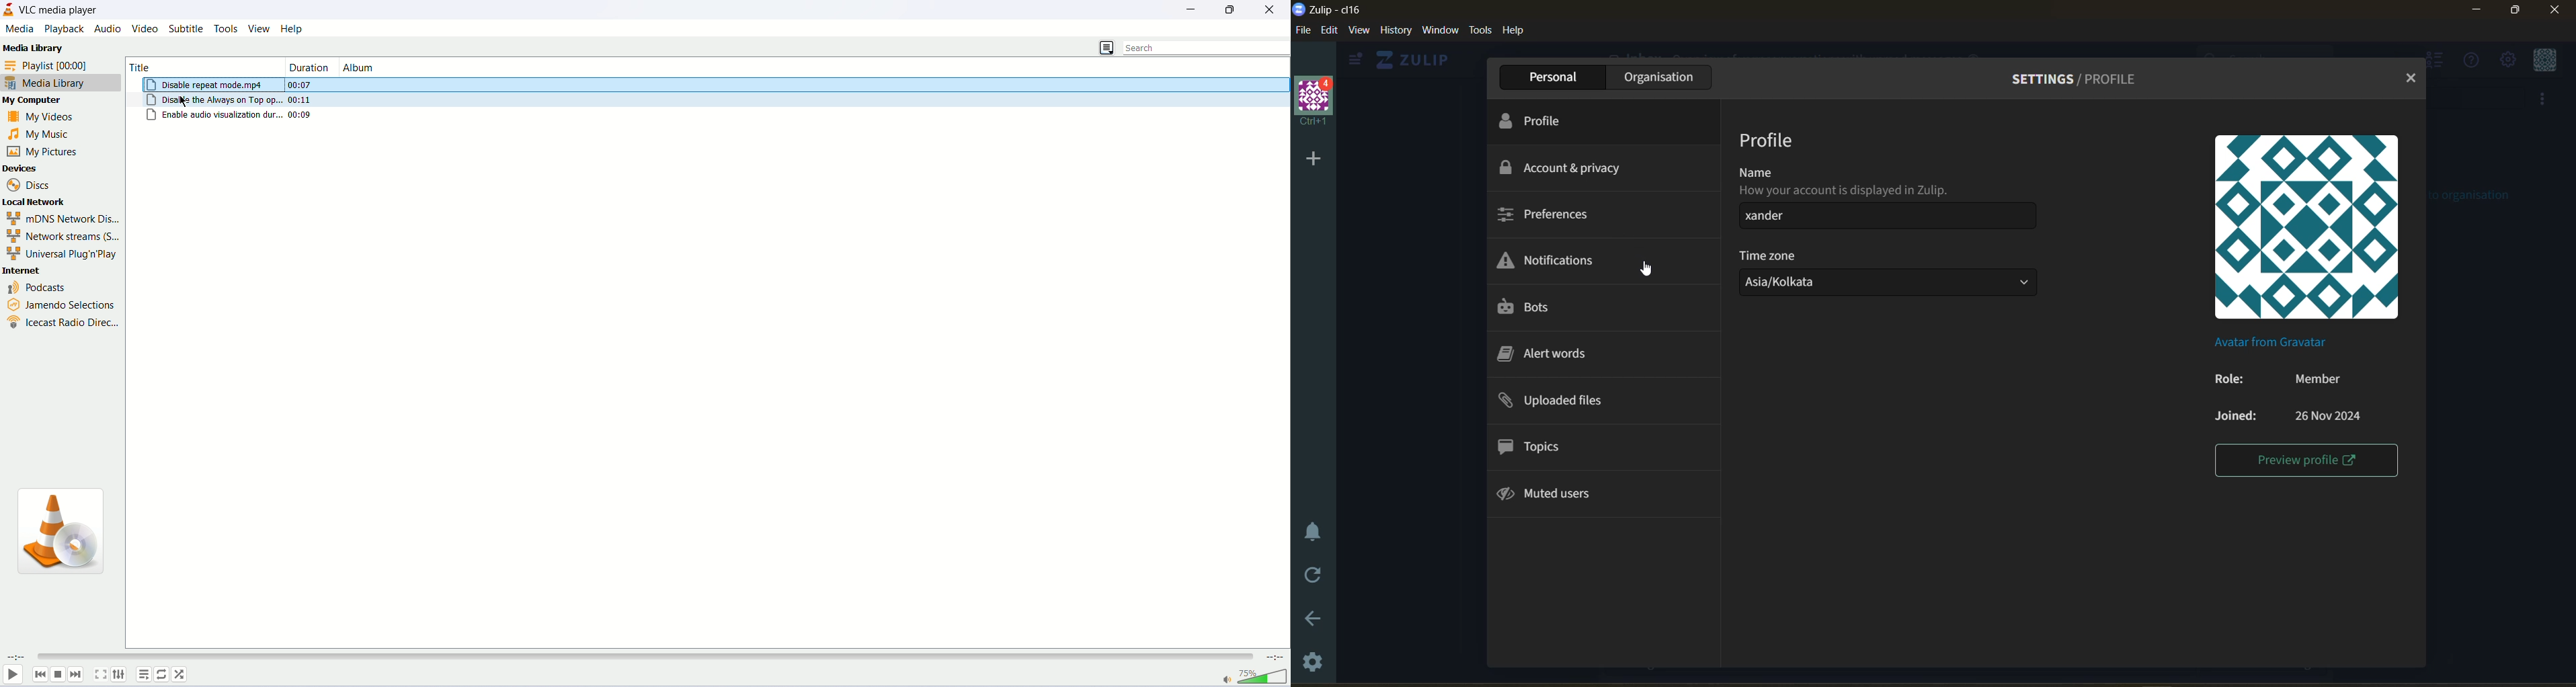 Image resolution: width=2576 pixels, height=700 pixels. What do you see at coordinates (1546, 216) in the screenshot?
I see `preferences` at bounding box center [1546, 216].